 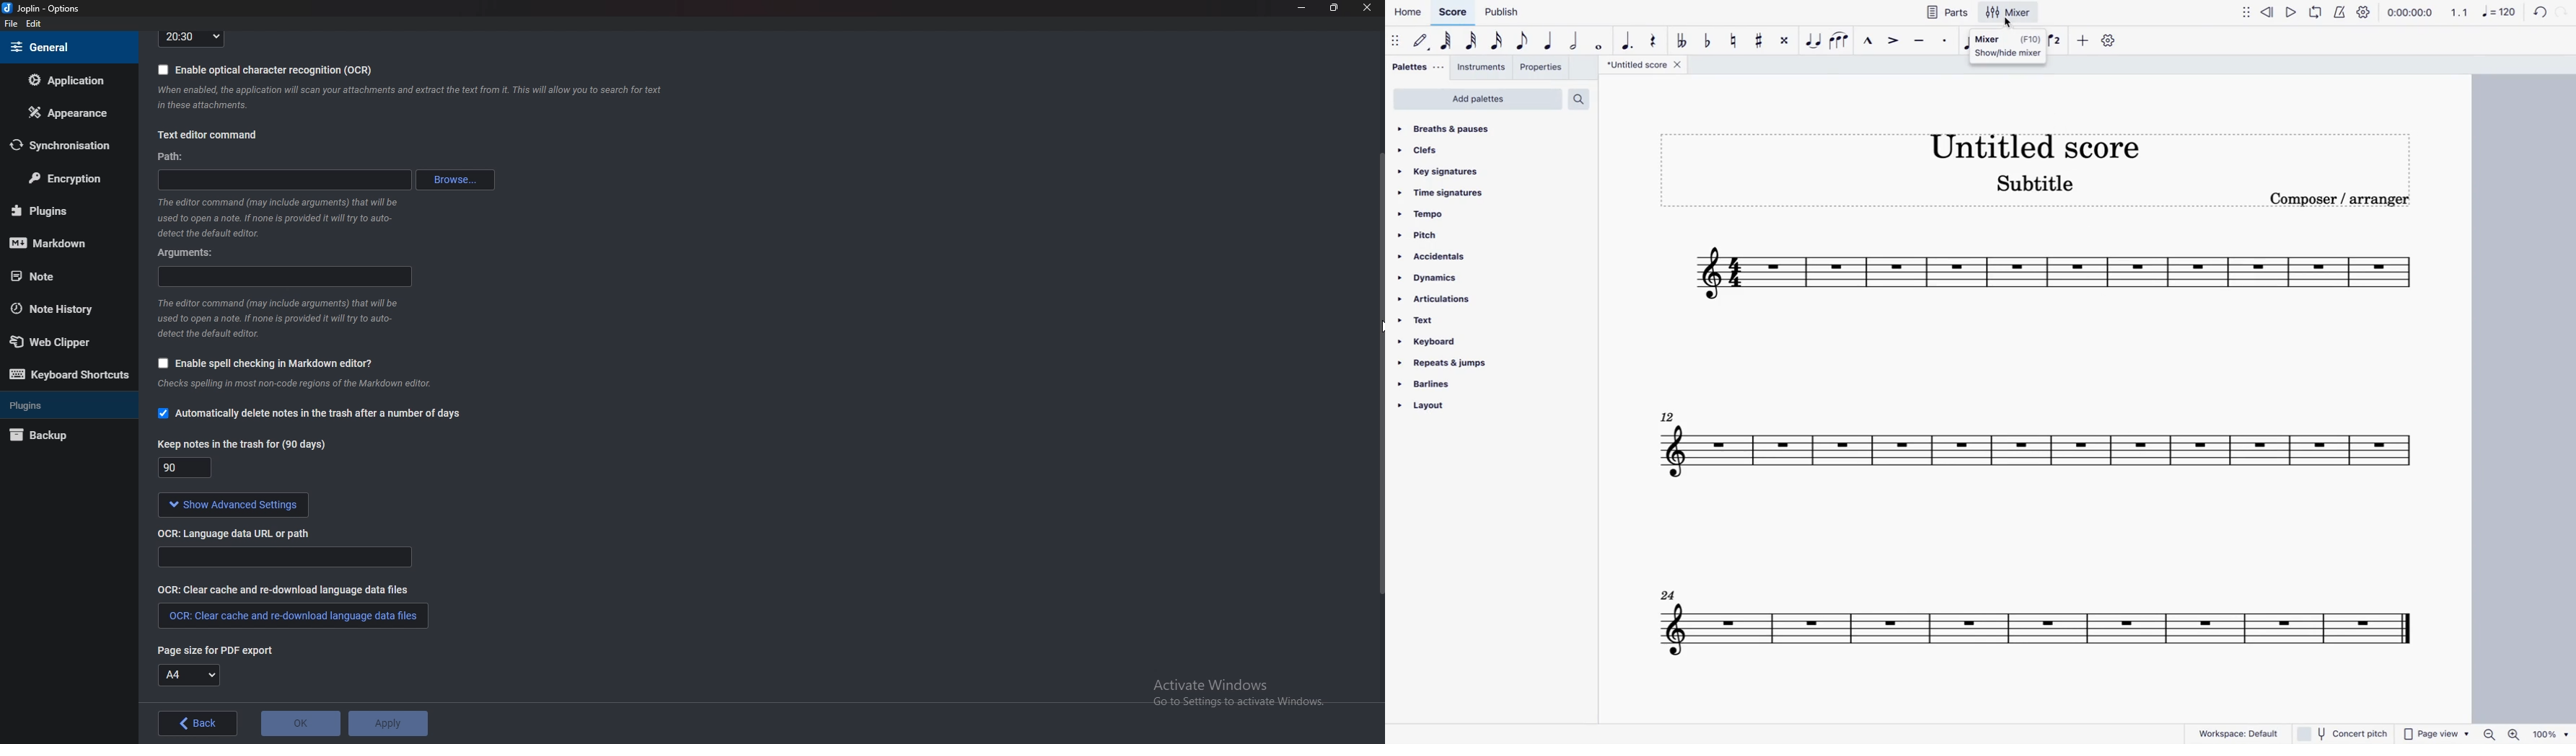 What do you see at coordinates (261, 365) in the screenshot?
I see `Enable spell checking` at bounding box center [261, 365].